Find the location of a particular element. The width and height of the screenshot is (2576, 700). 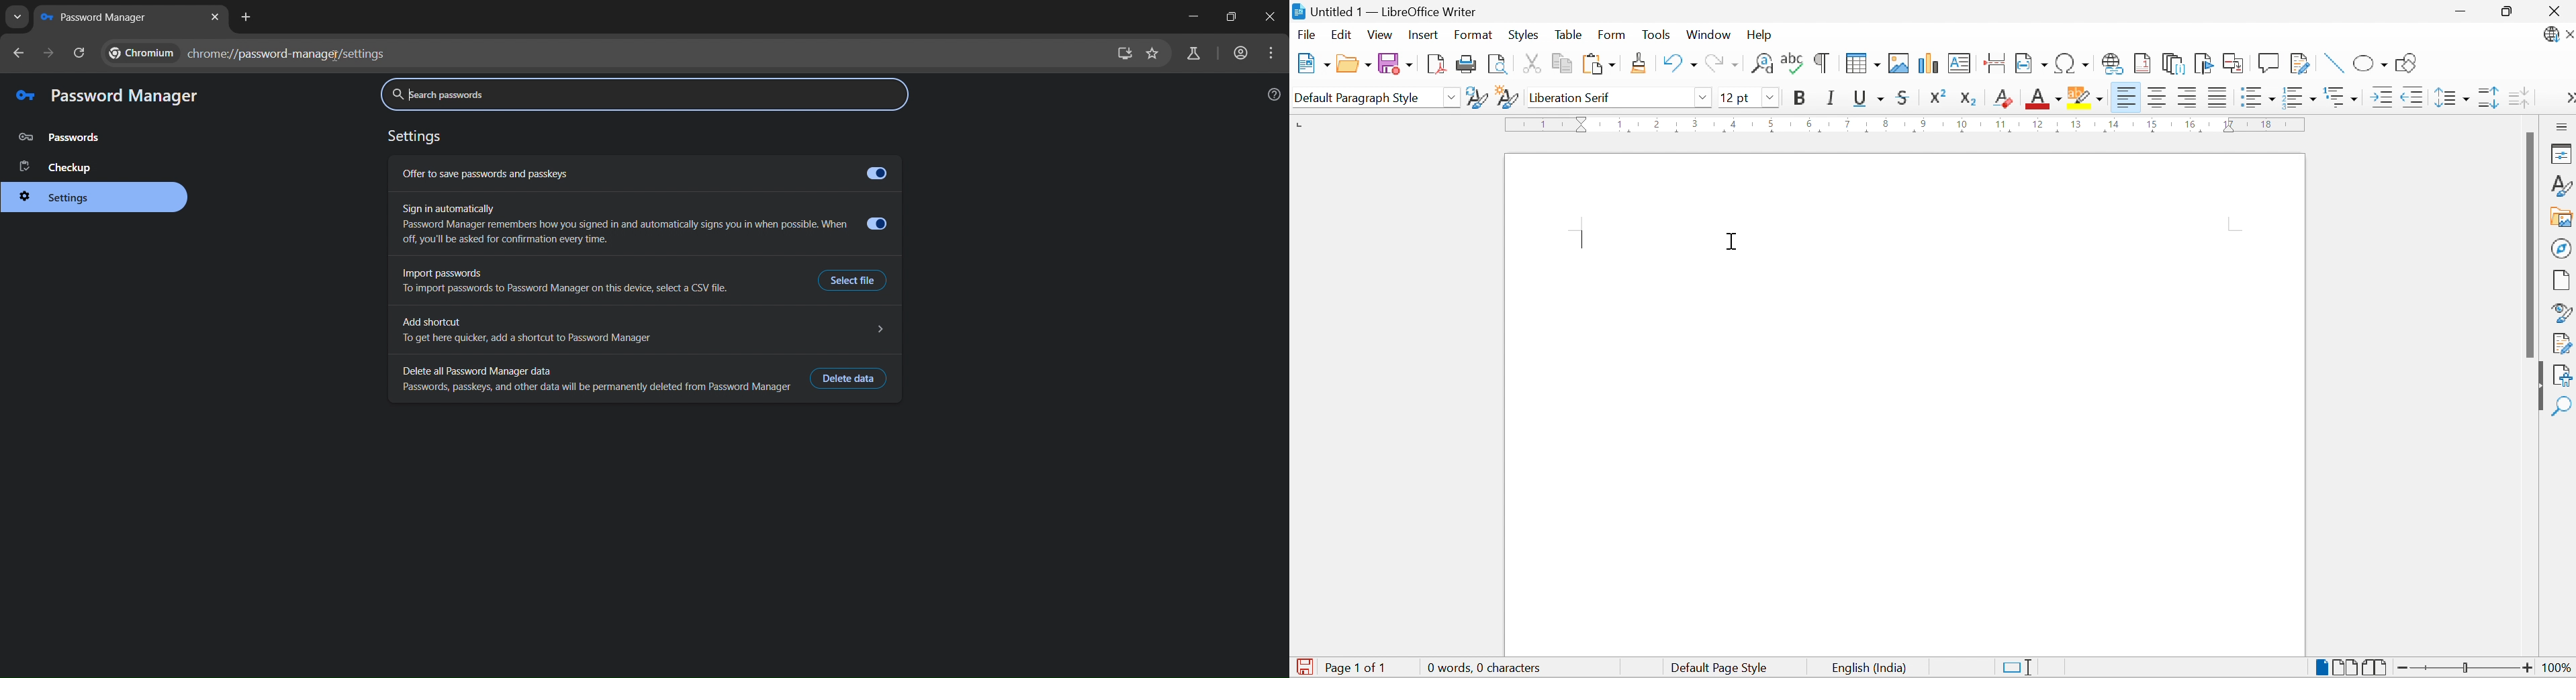

11 is located at coordinates (2002, 124).